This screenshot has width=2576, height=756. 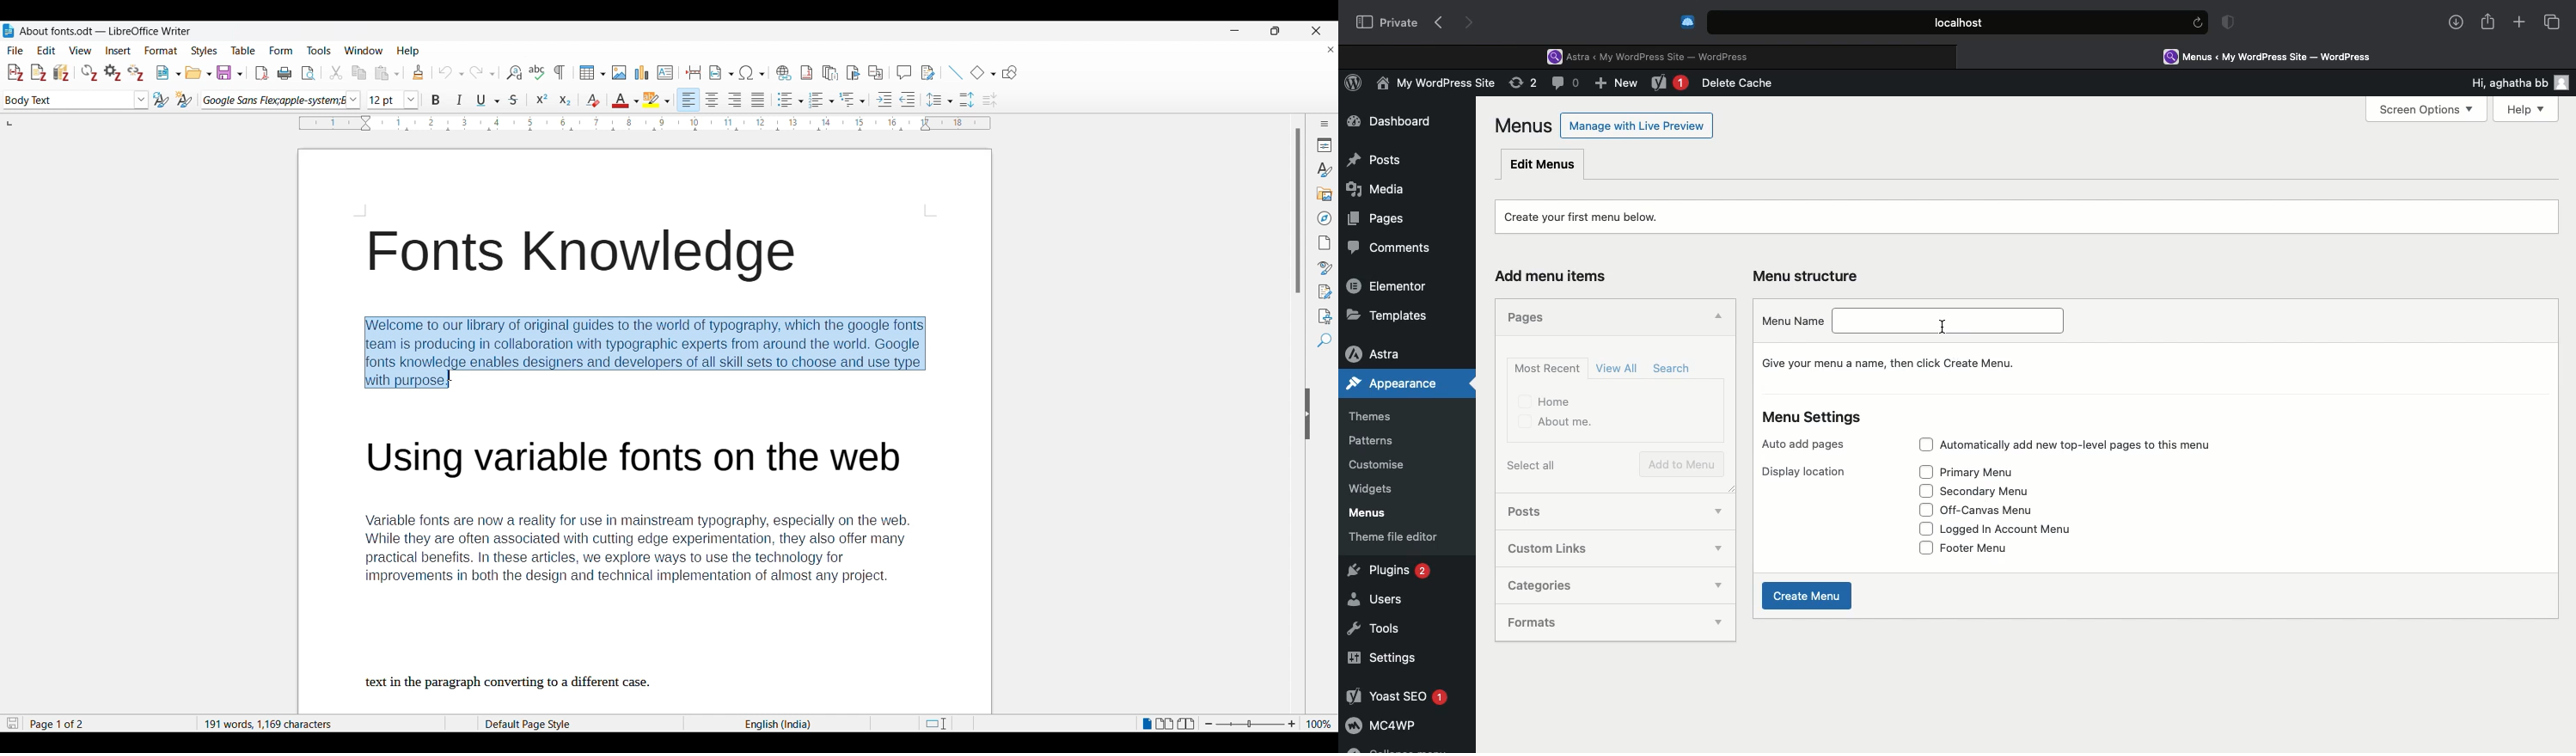 What do you see at coordinates (2231, 24) in the screenshot?
I see `Badge` at bounding box center [2231, 24].